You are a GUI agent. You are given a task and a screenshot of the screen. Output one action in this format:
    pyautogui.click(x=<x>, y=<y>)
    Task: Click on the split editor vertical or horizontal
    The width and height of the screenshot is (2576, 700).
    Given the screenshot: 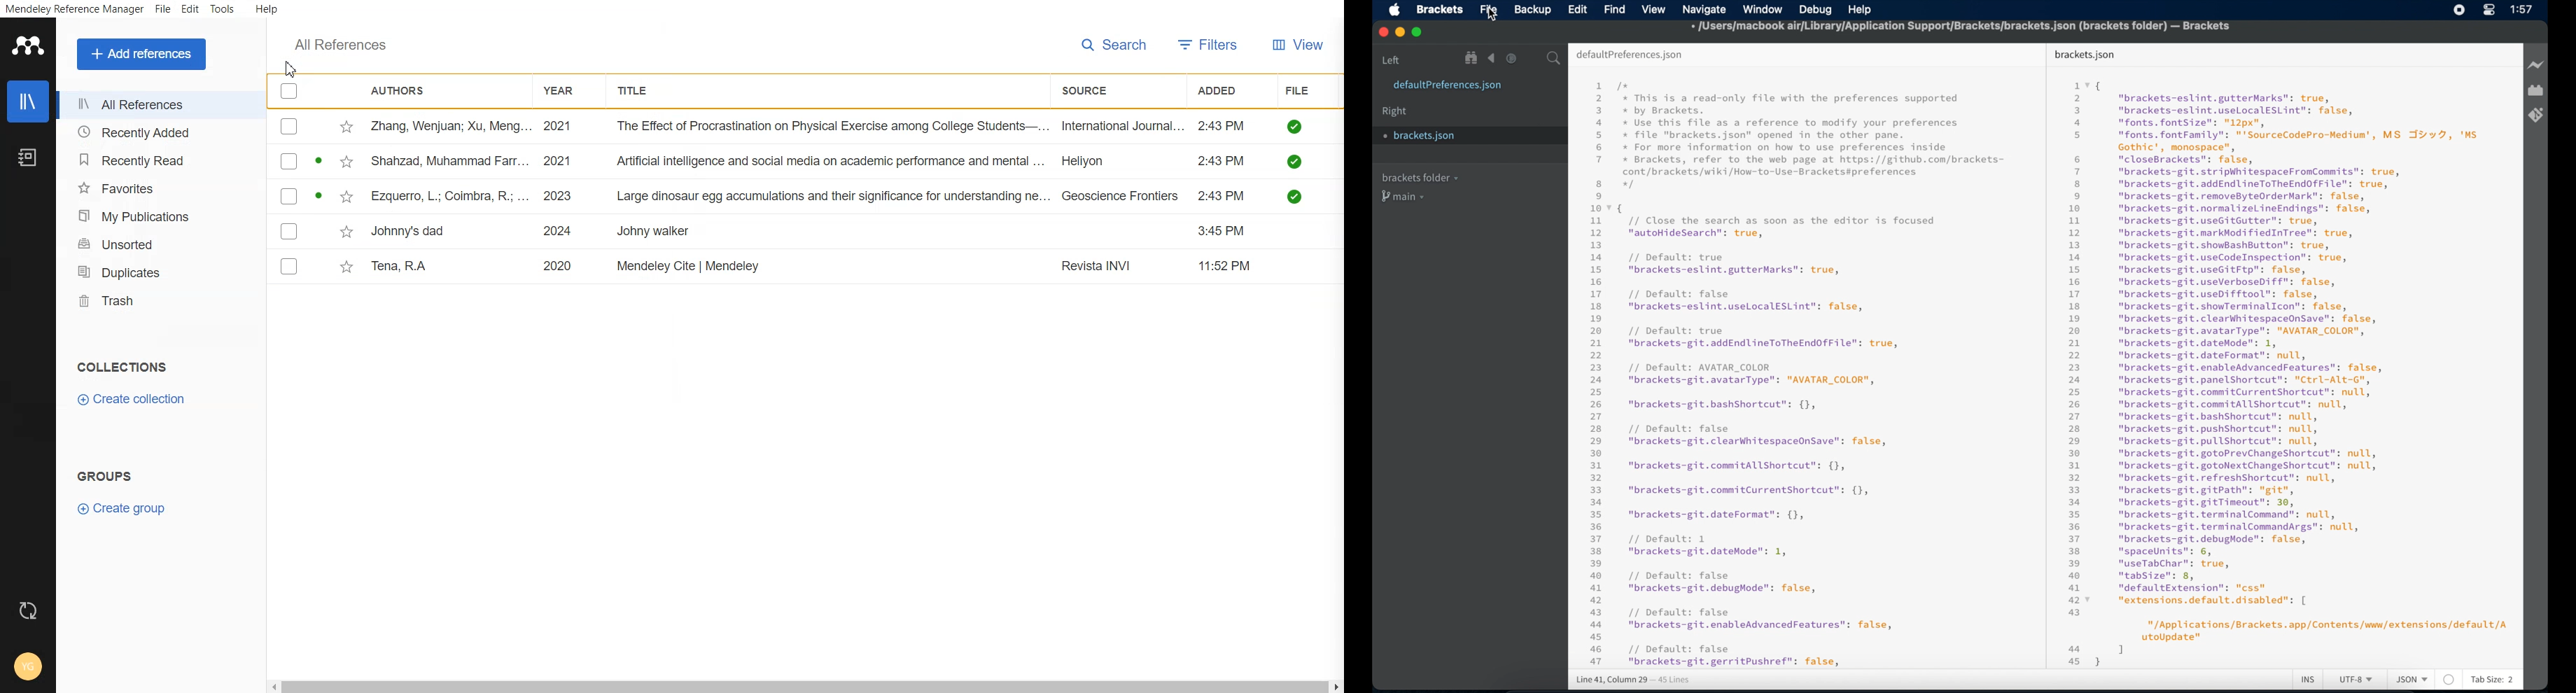 What is the action you would take?
    pyautogui.click(x=1532, y=58)
    